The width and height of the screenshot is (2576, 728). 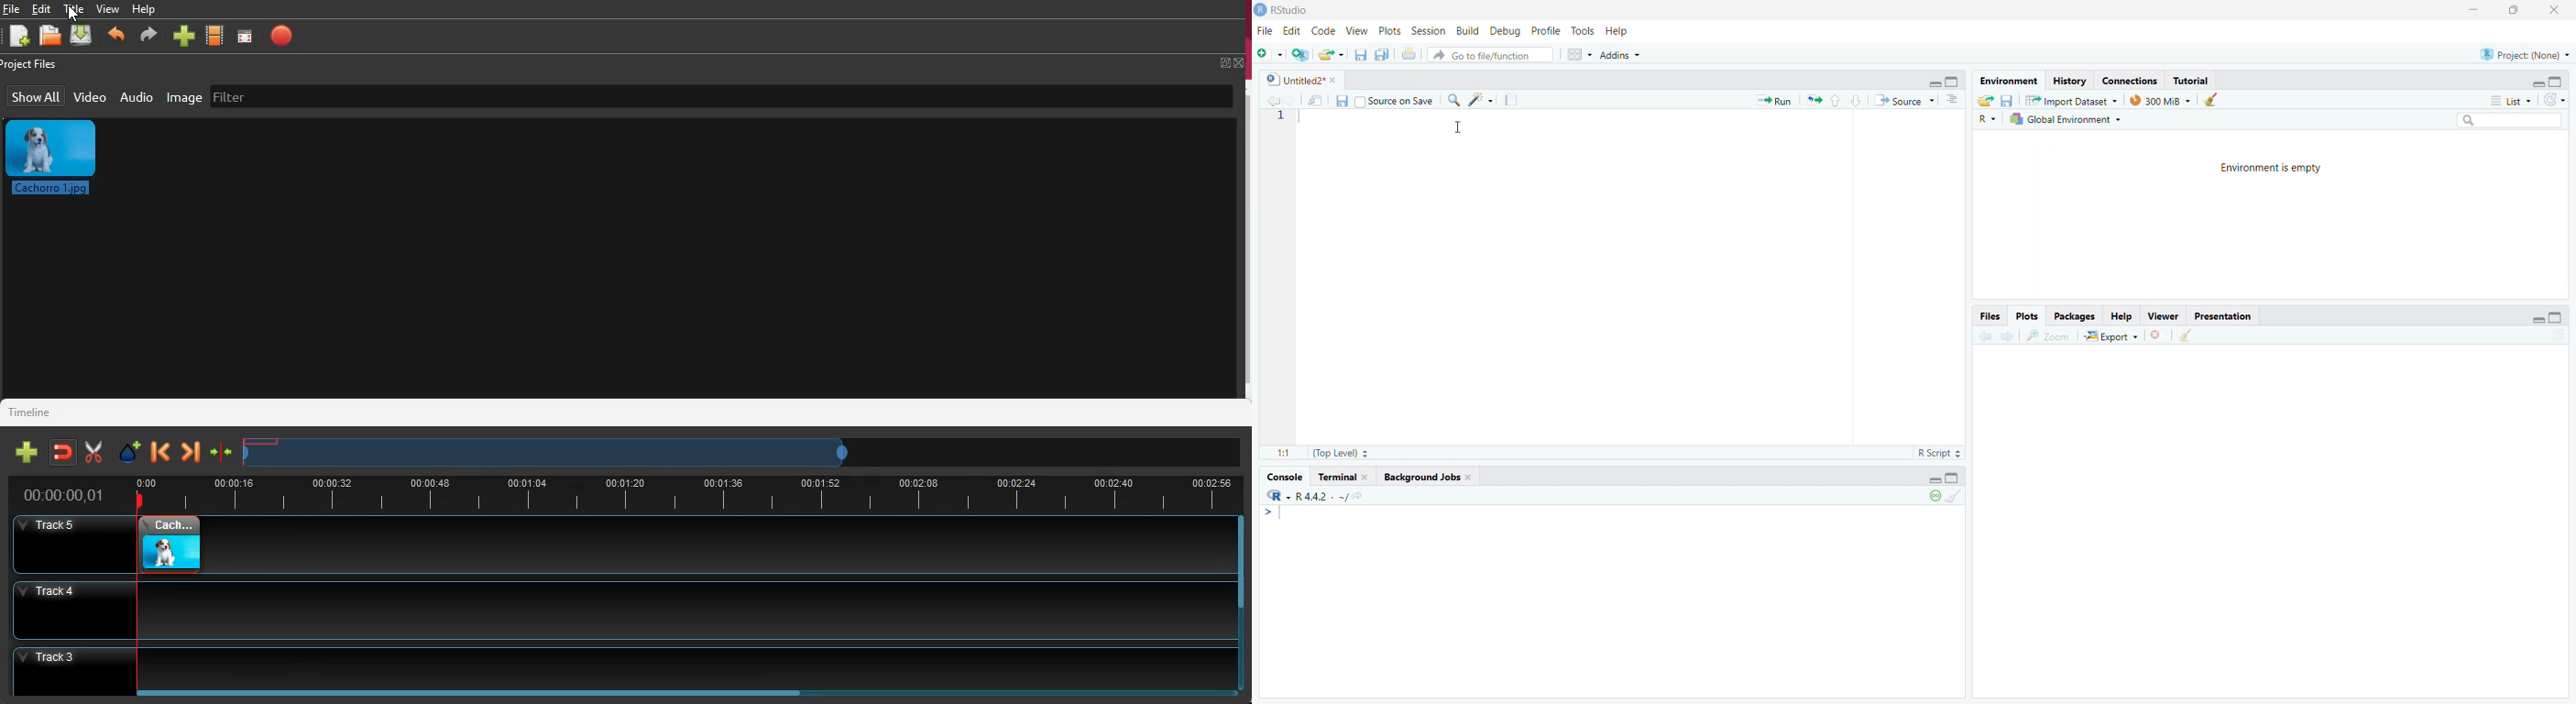 What do you see at coordinates (2550, 12) in the screenshot?
I see `close` at bounding box center [2550, 12].